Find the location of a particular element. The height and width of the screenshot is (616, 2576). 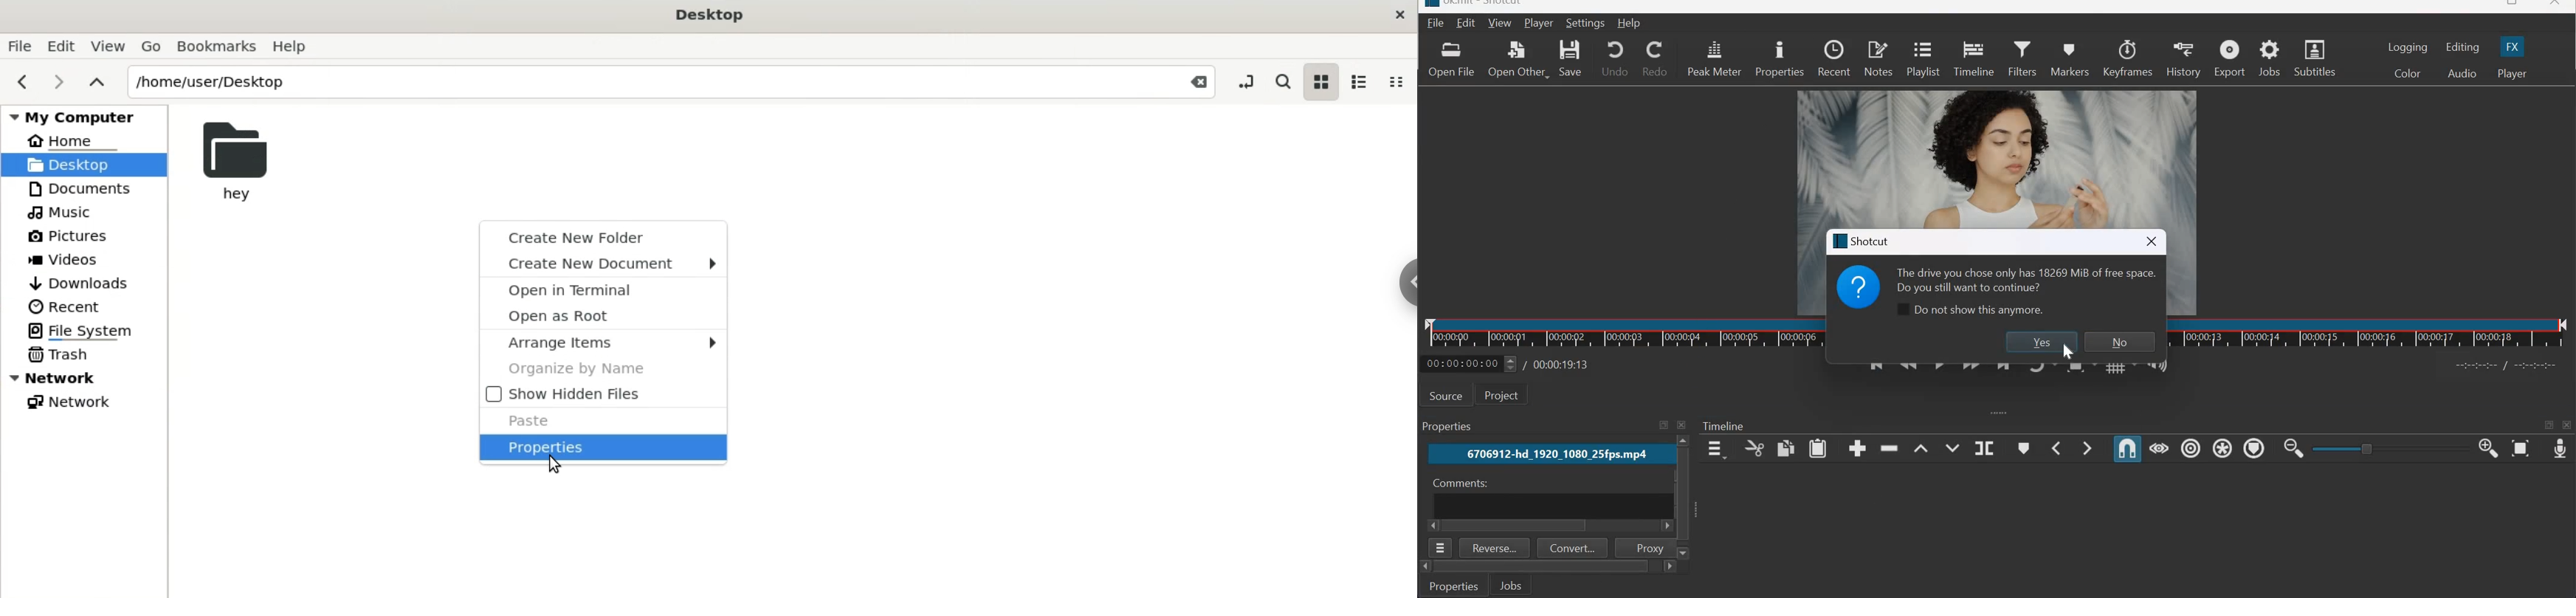

view is located at coordinates (111, 44).